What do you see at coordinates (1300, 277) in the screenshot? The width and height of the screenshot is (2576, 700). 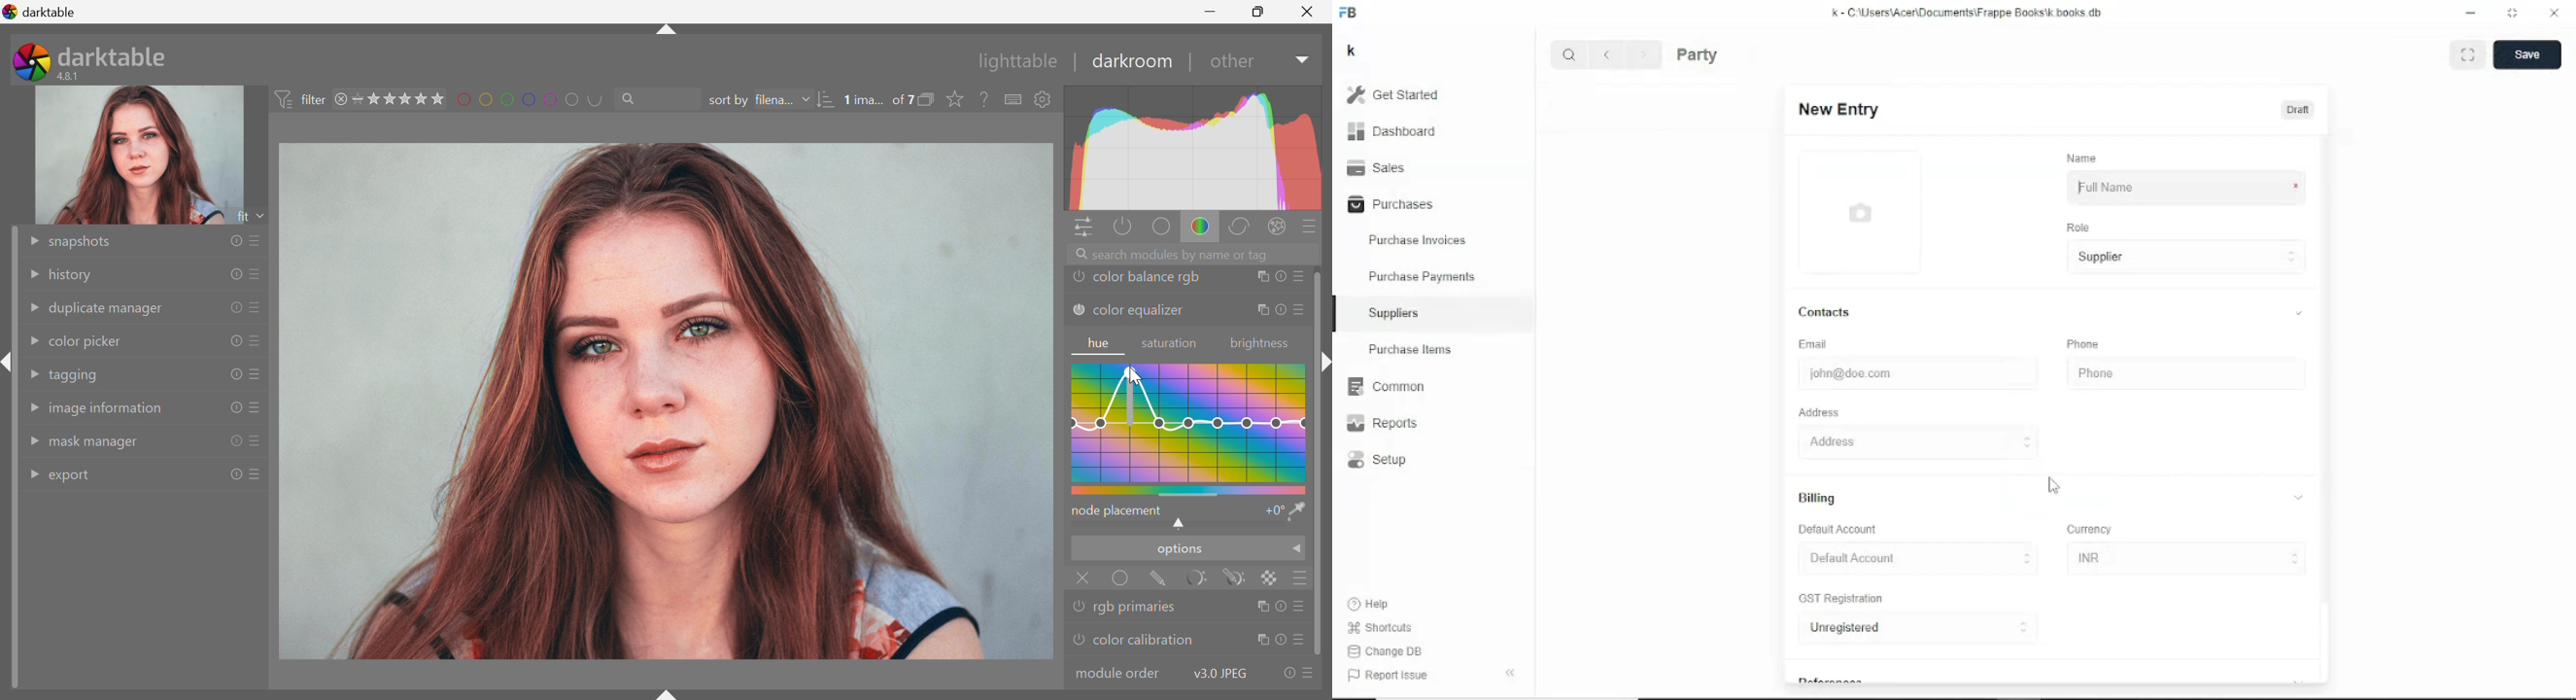 I see `presets` at bounding box center [1300, 277].